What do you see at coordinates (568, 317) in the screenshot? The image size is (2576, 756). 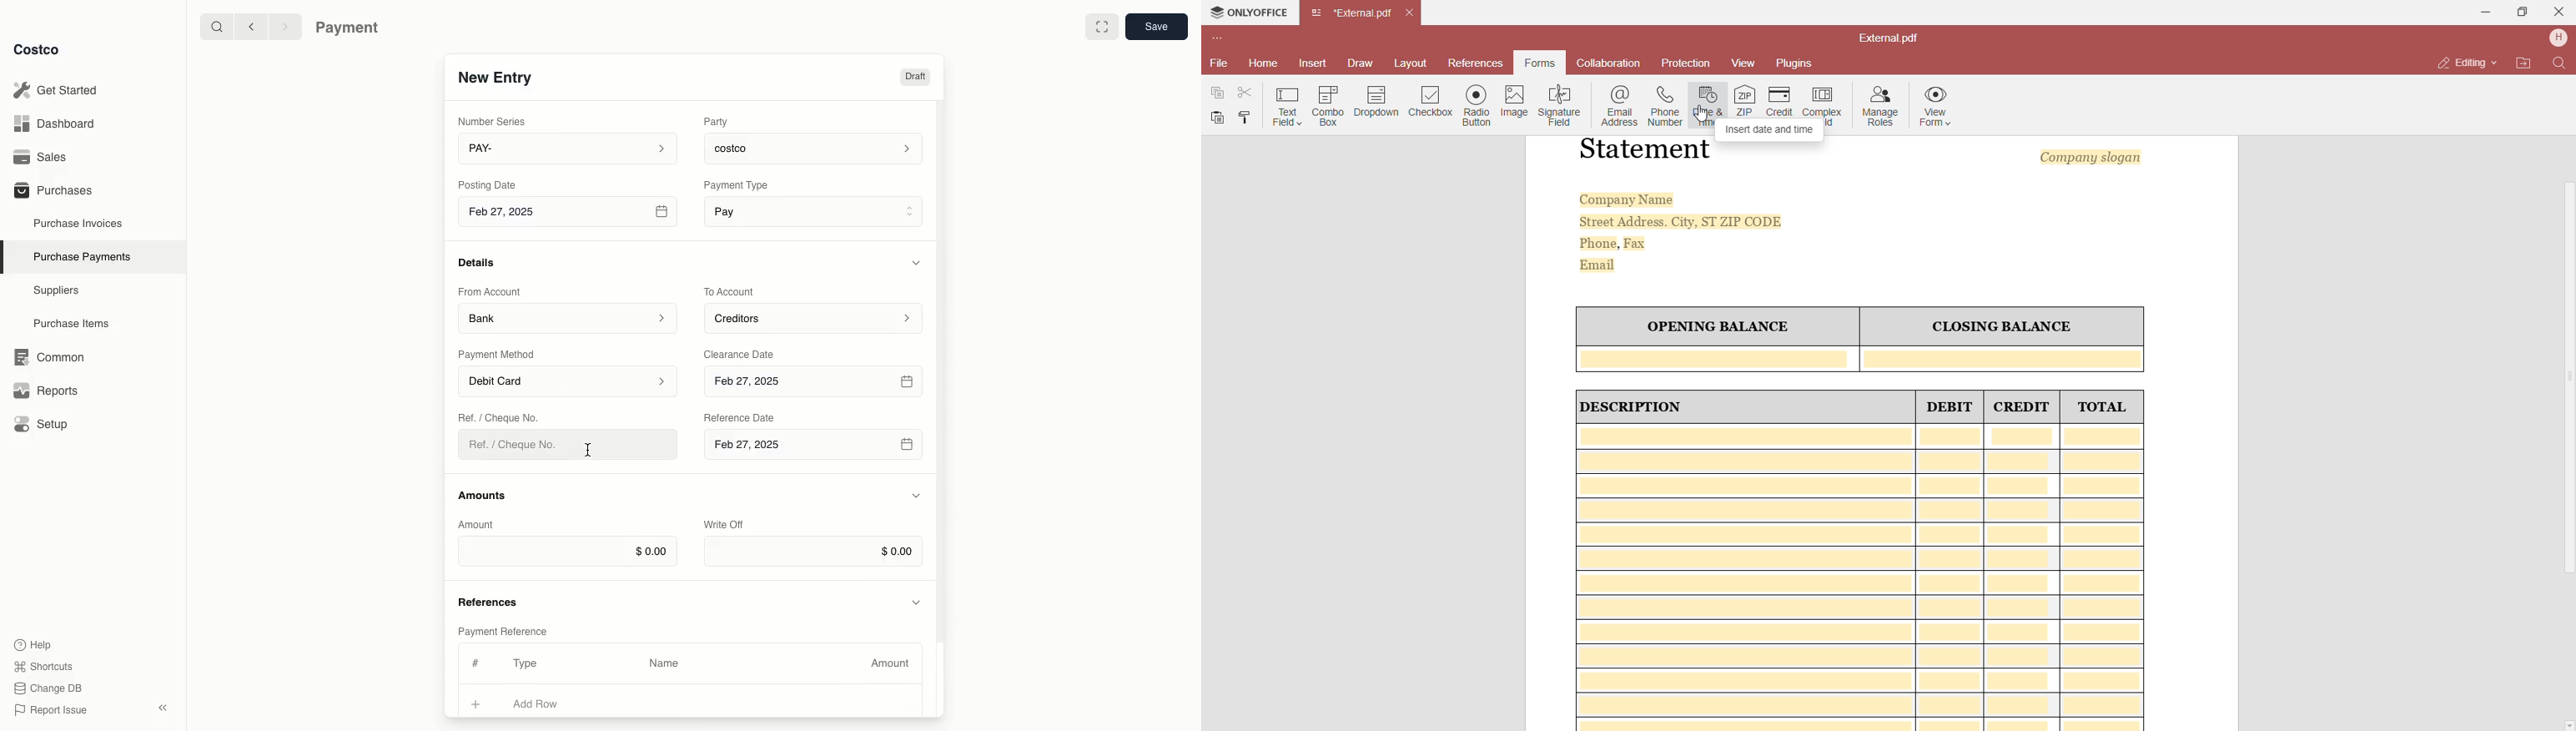 I see `Bank` at bounding box center [568, 317].